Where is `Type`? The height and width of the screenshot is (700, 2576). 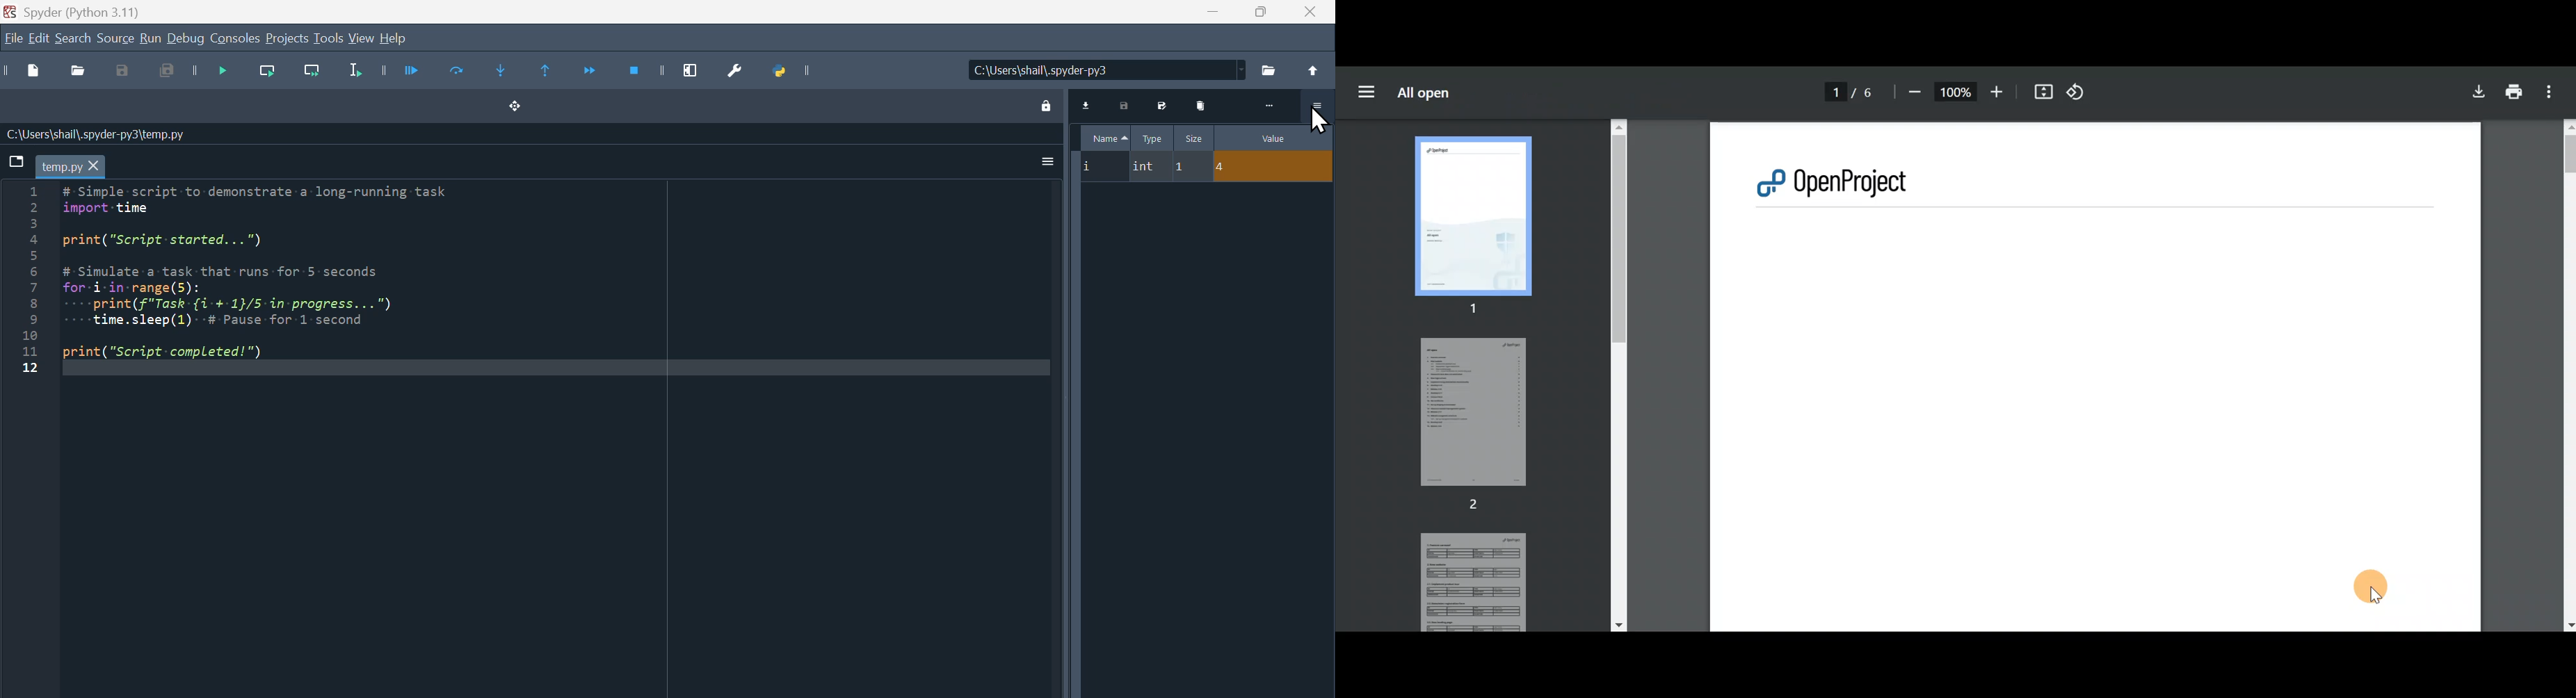
Type is located at coordinates (1153, 138).